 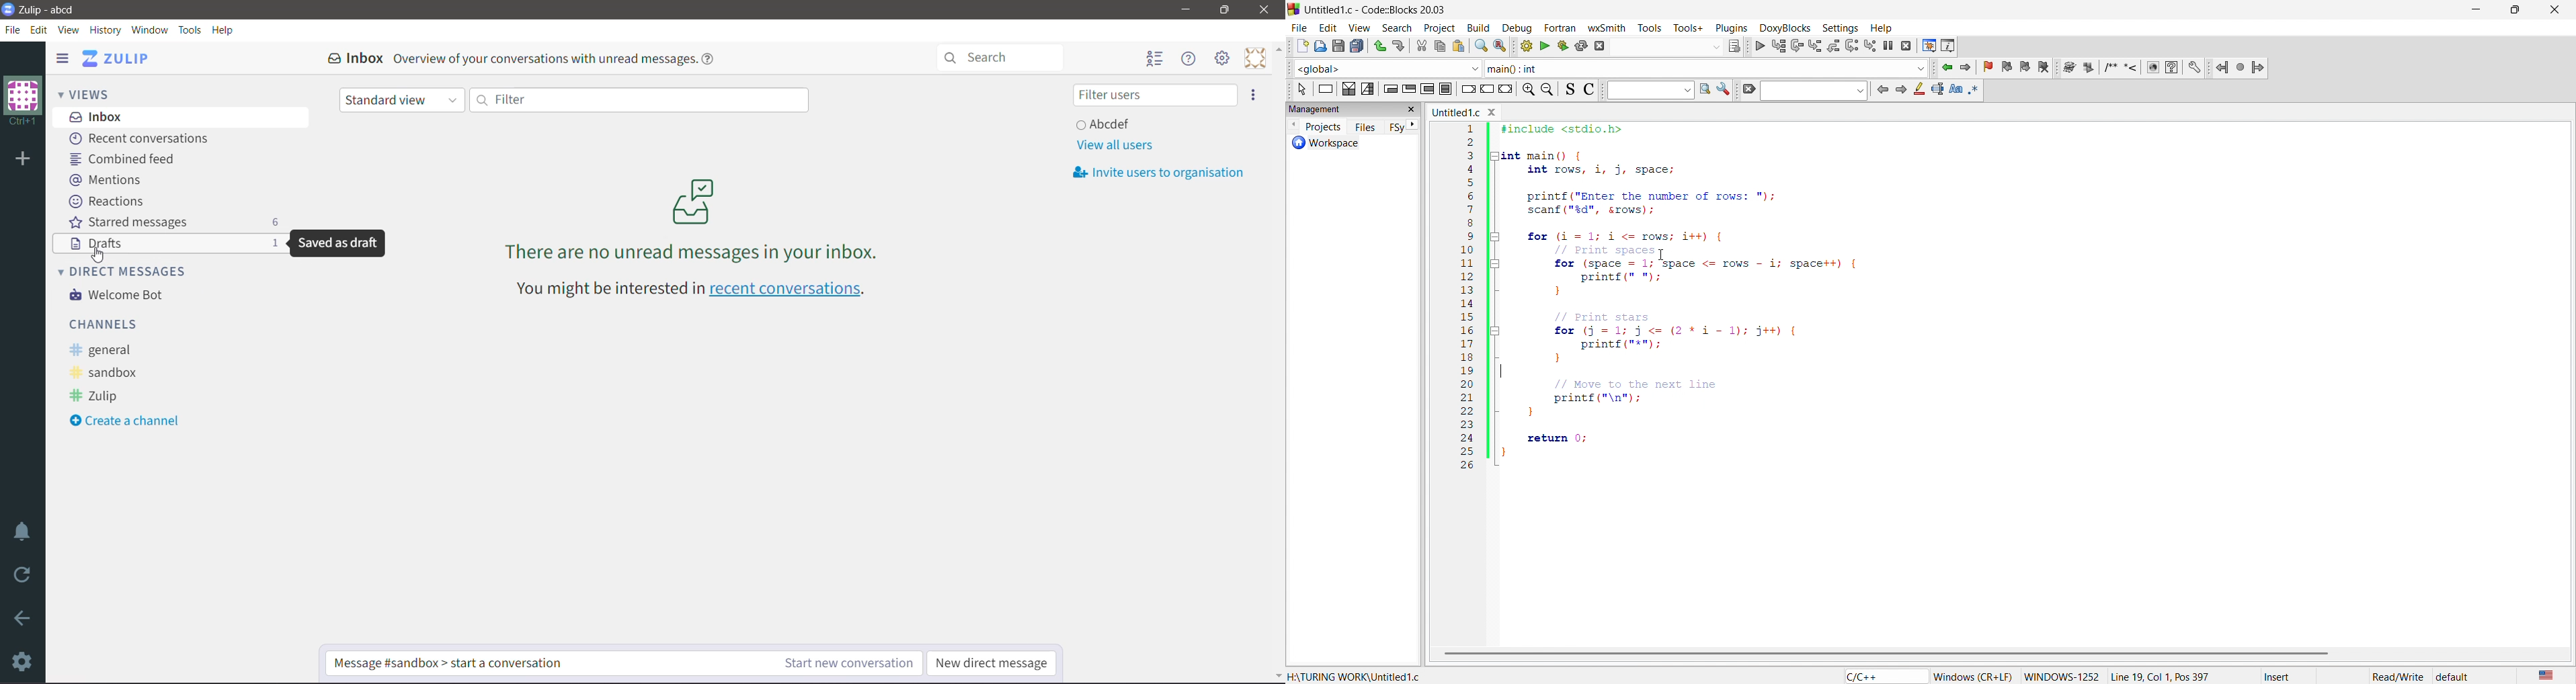 I want to click on start new conversation, so click(x=625, y=664).